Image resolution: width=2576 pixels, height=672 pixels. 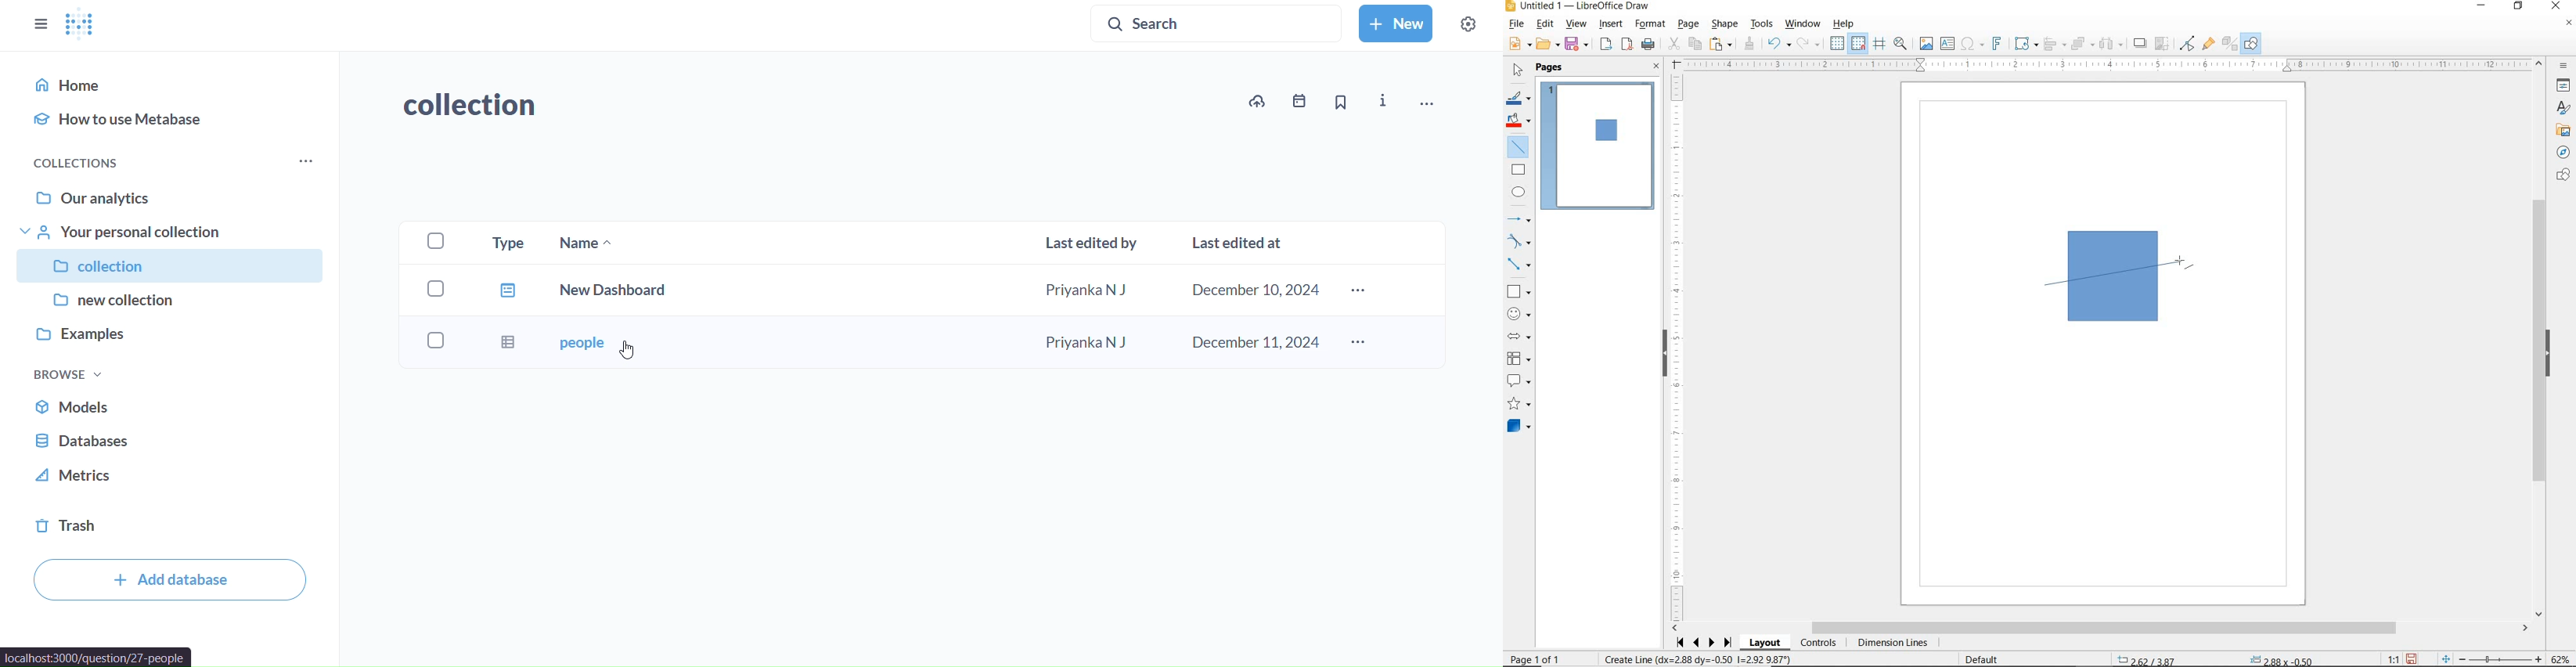 What do you see at coordinates (304, 163) in the screenshot?
I see `more` at bounding box center [304, 163].